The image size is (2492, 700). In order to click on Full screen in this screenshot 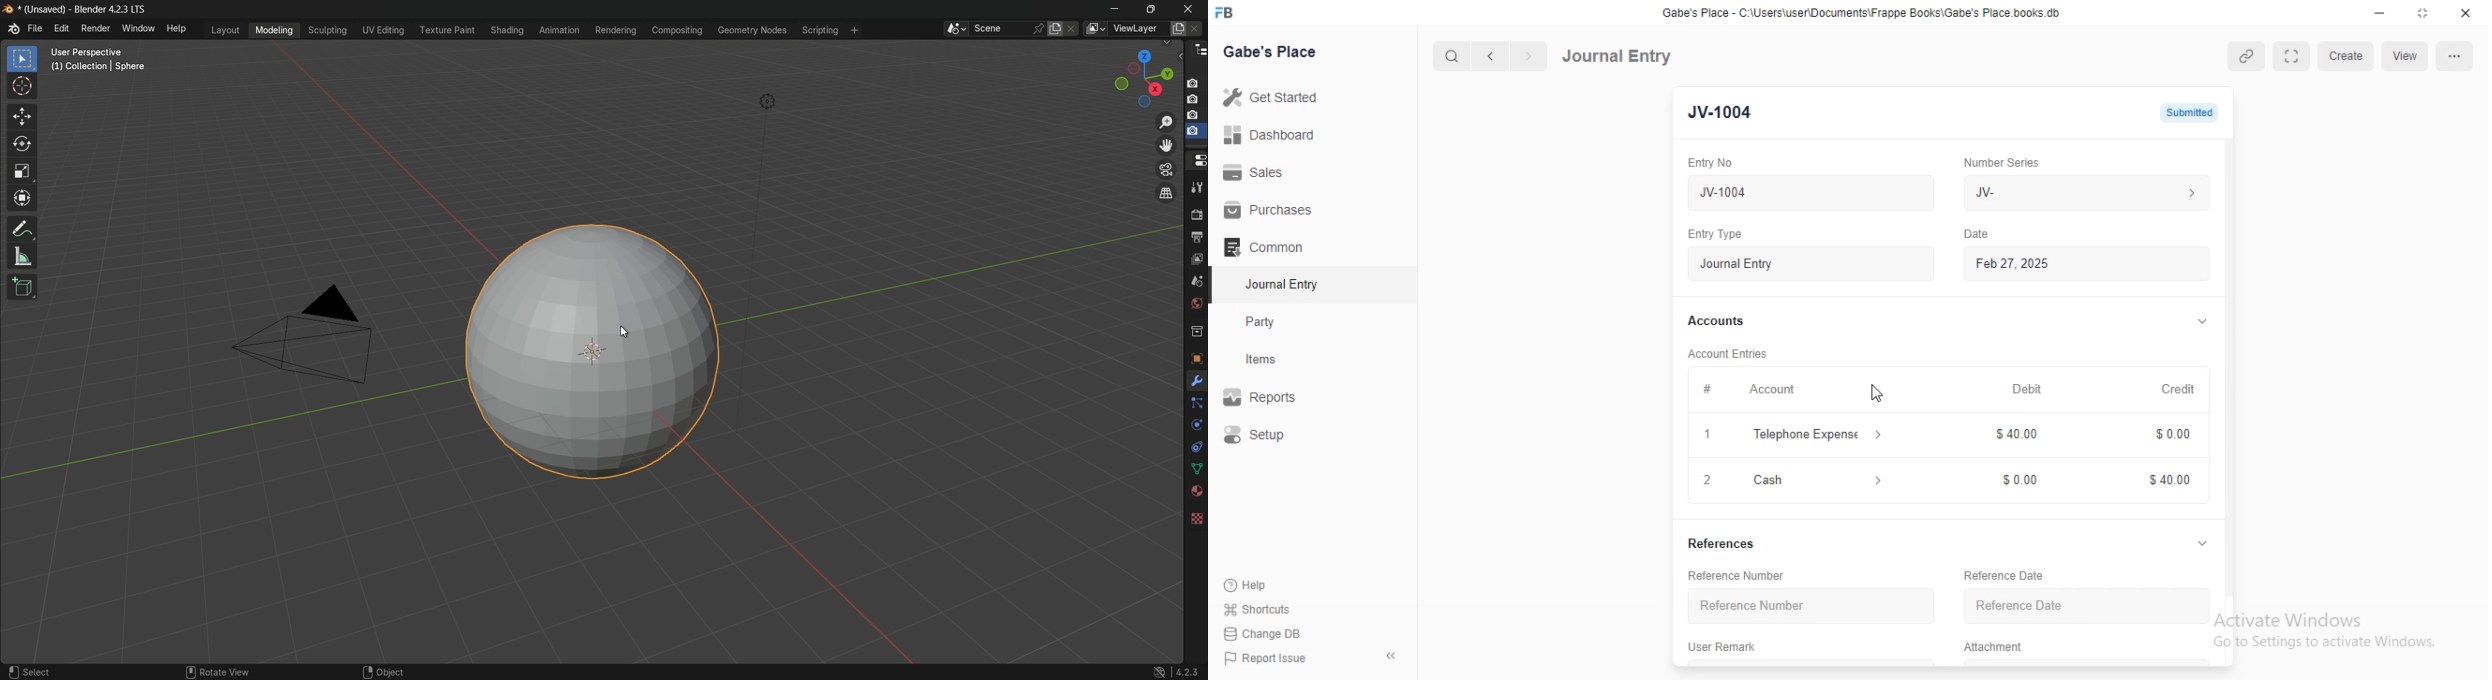, I will do `click(2420, 13)`.